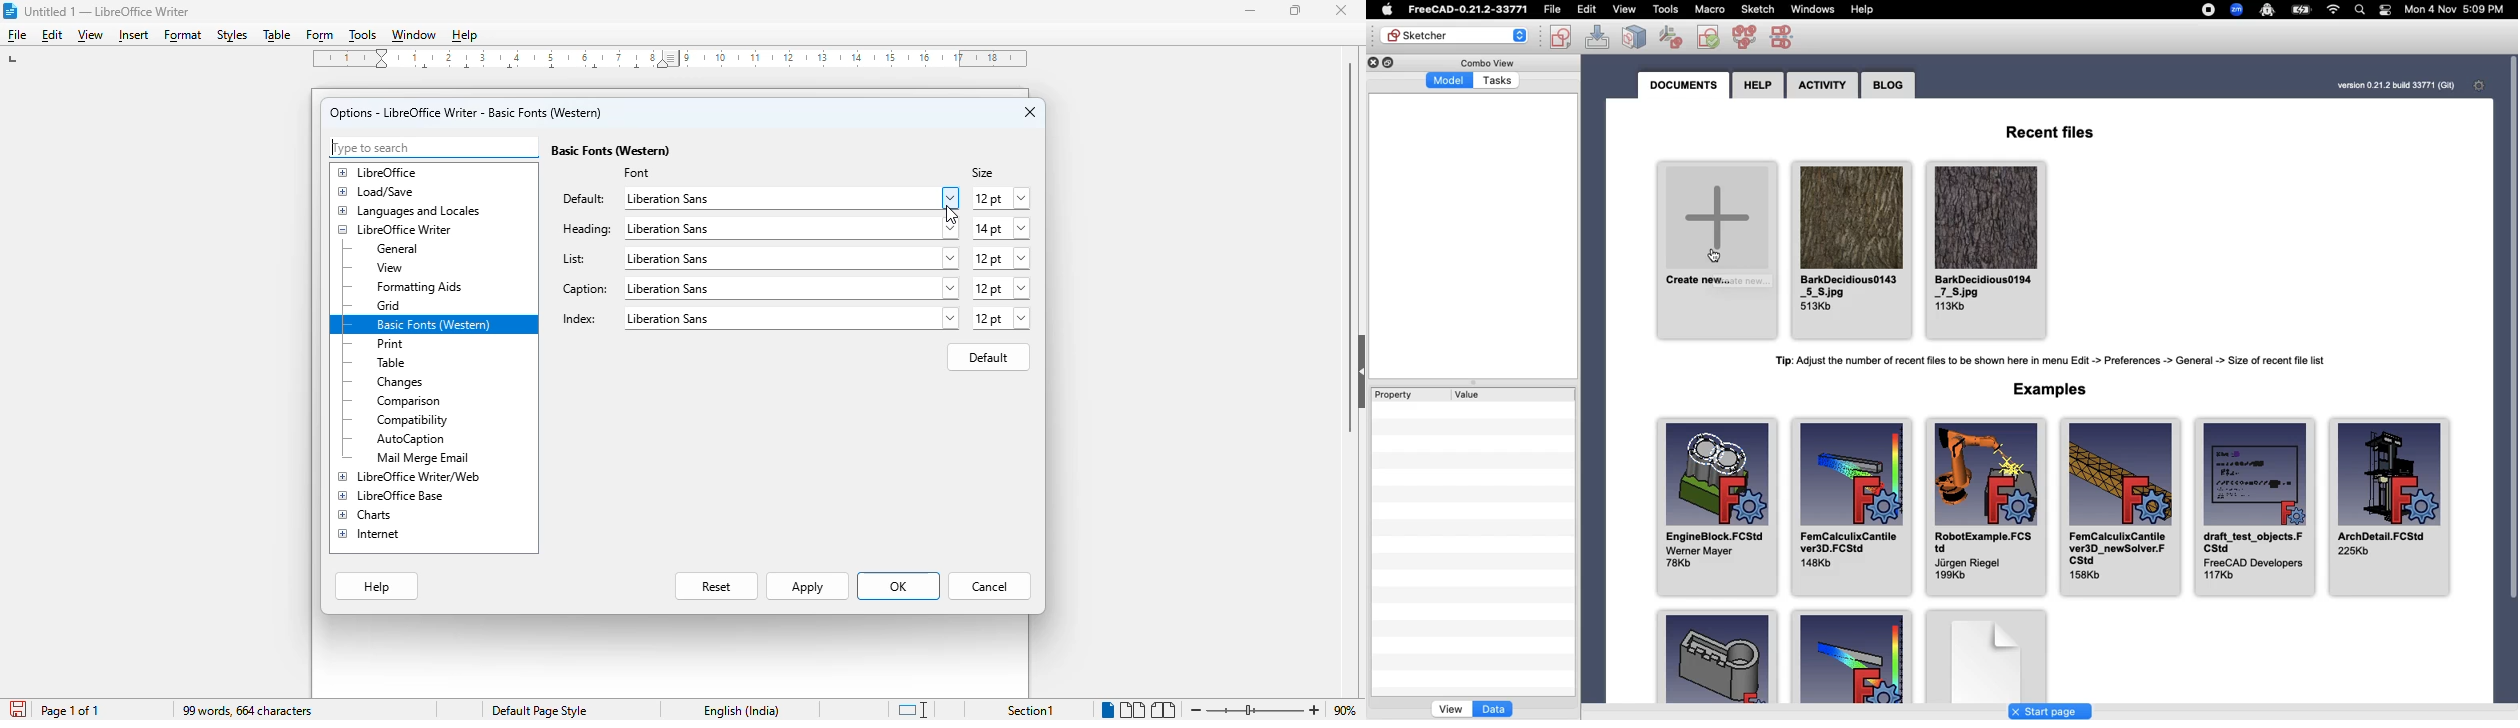  What do you see at coordinates (1852, 250) in the screenshot?
I see `BarkDecidious0143_5_S.jpg 513Kb` at bounding box center [1852, 250].